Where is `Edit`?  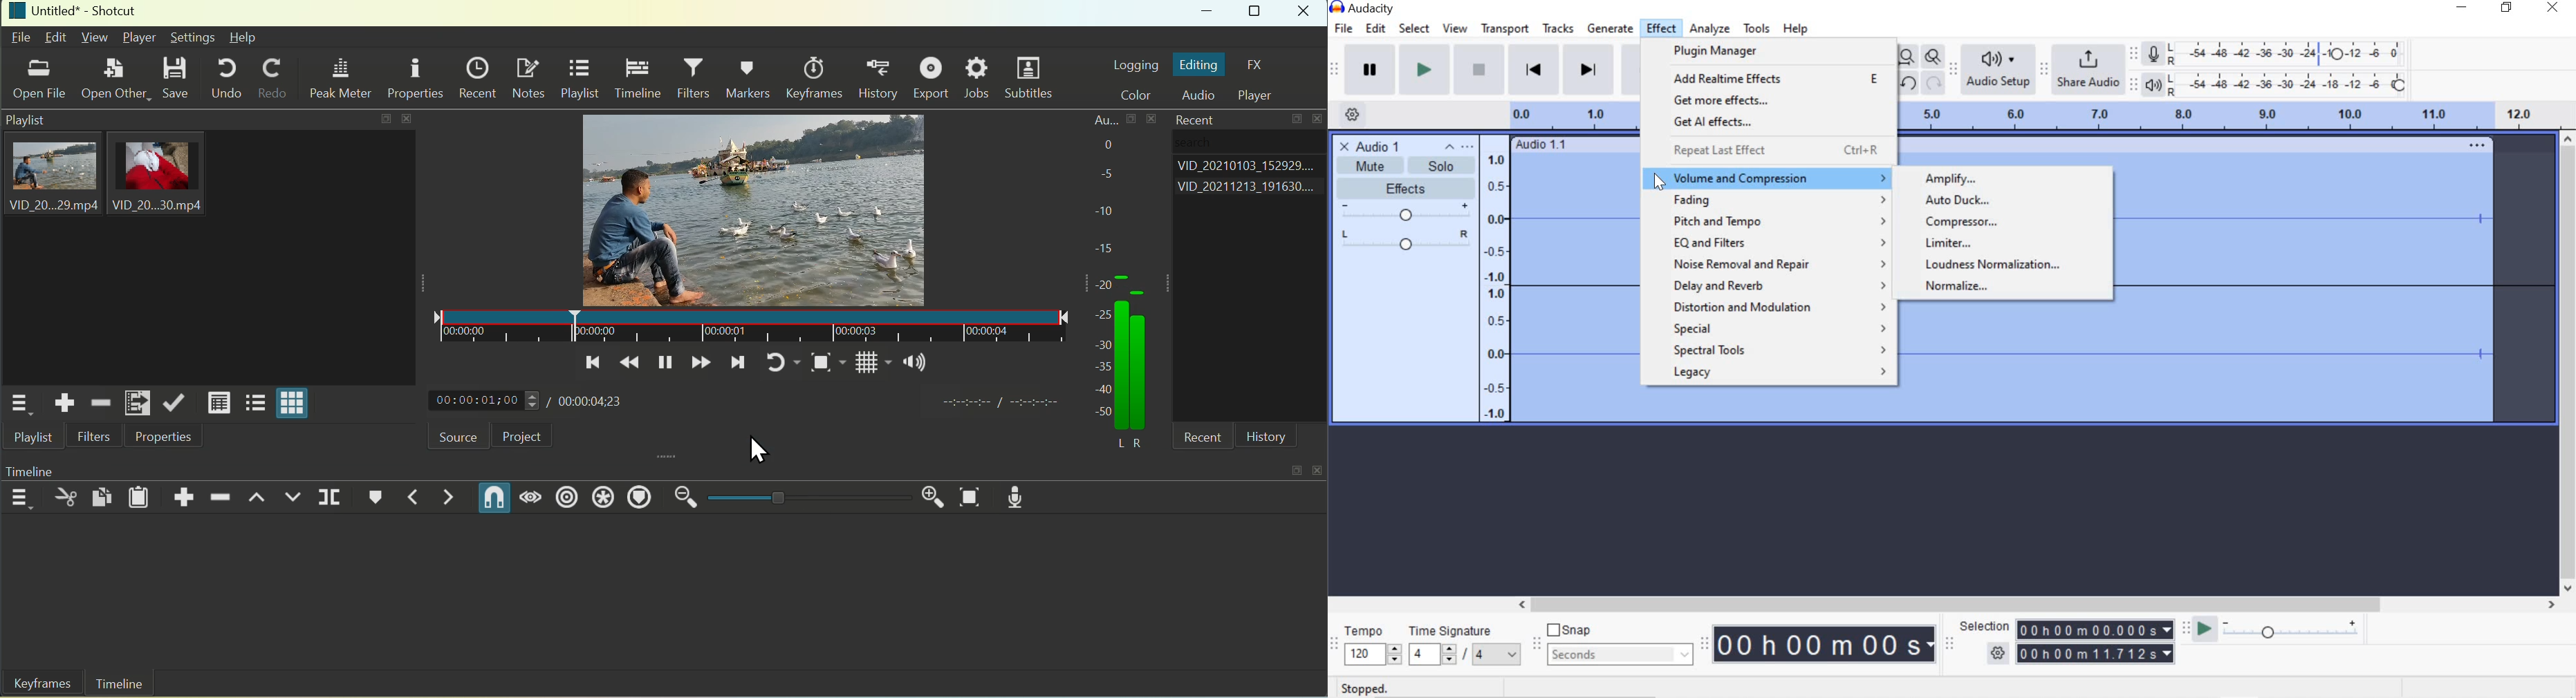
Edit is located at coordinates (57, 37).